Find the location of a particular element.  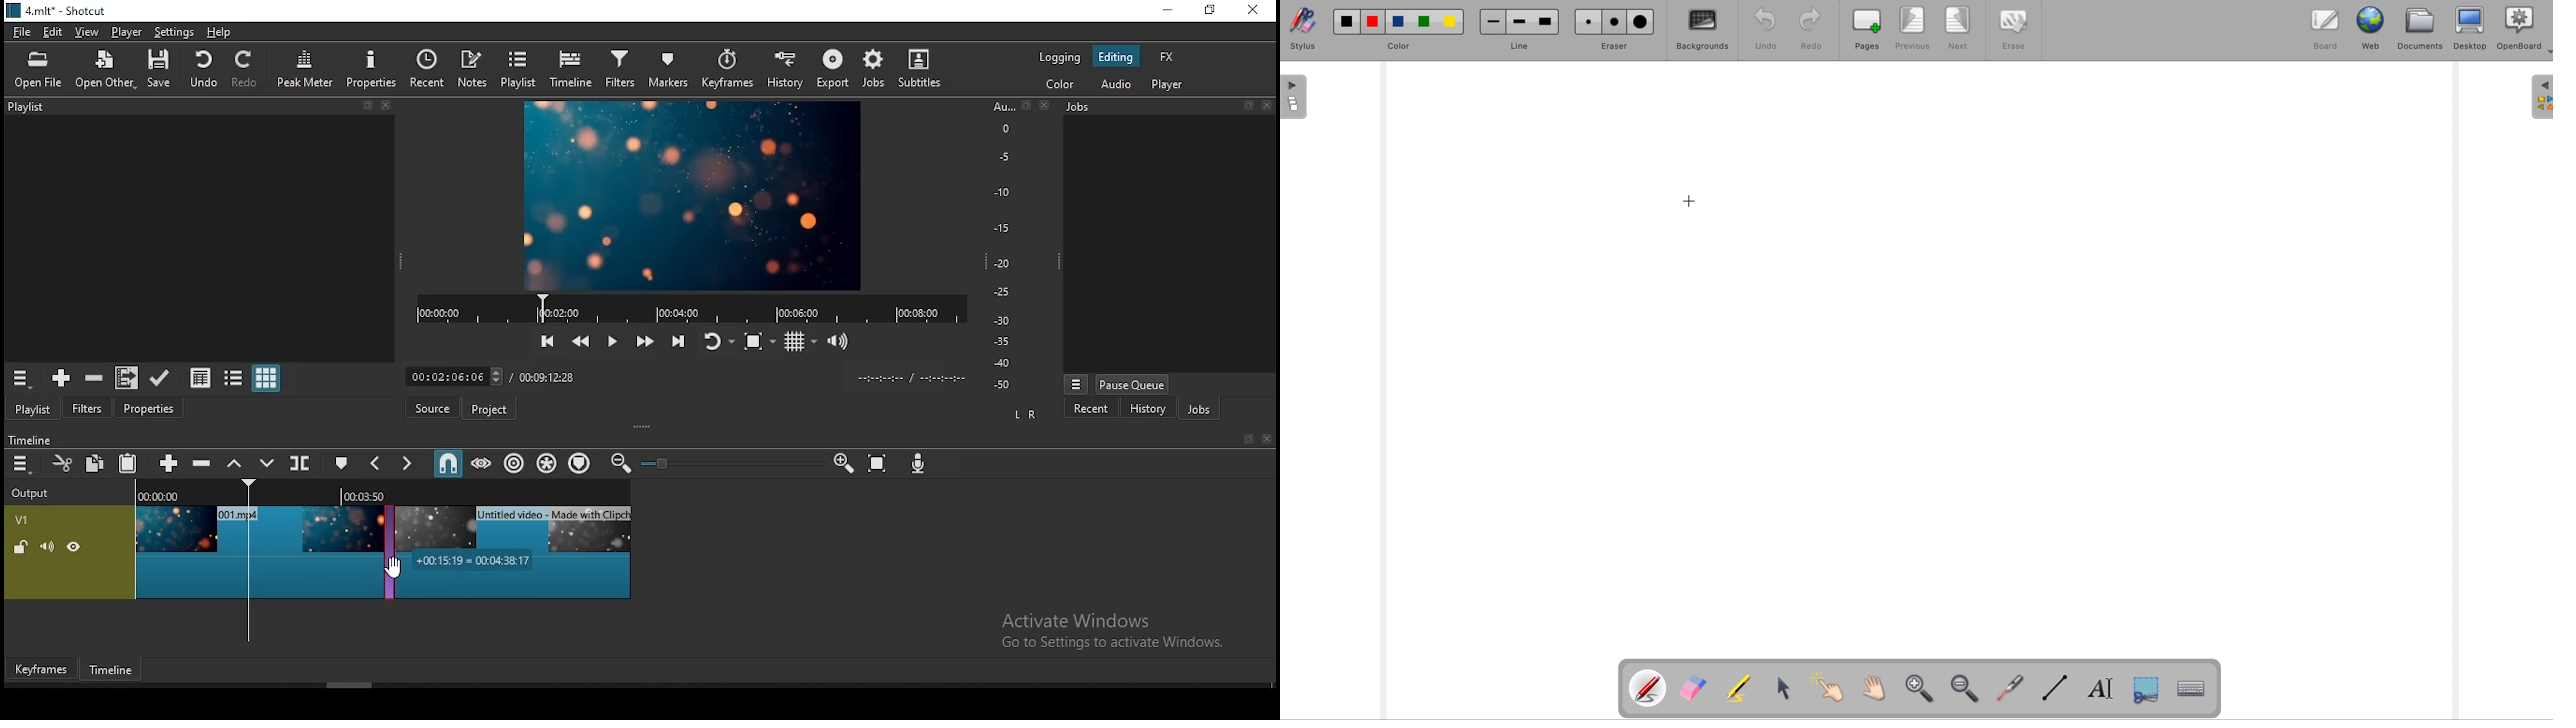

output is located at coordinates (33, 494).